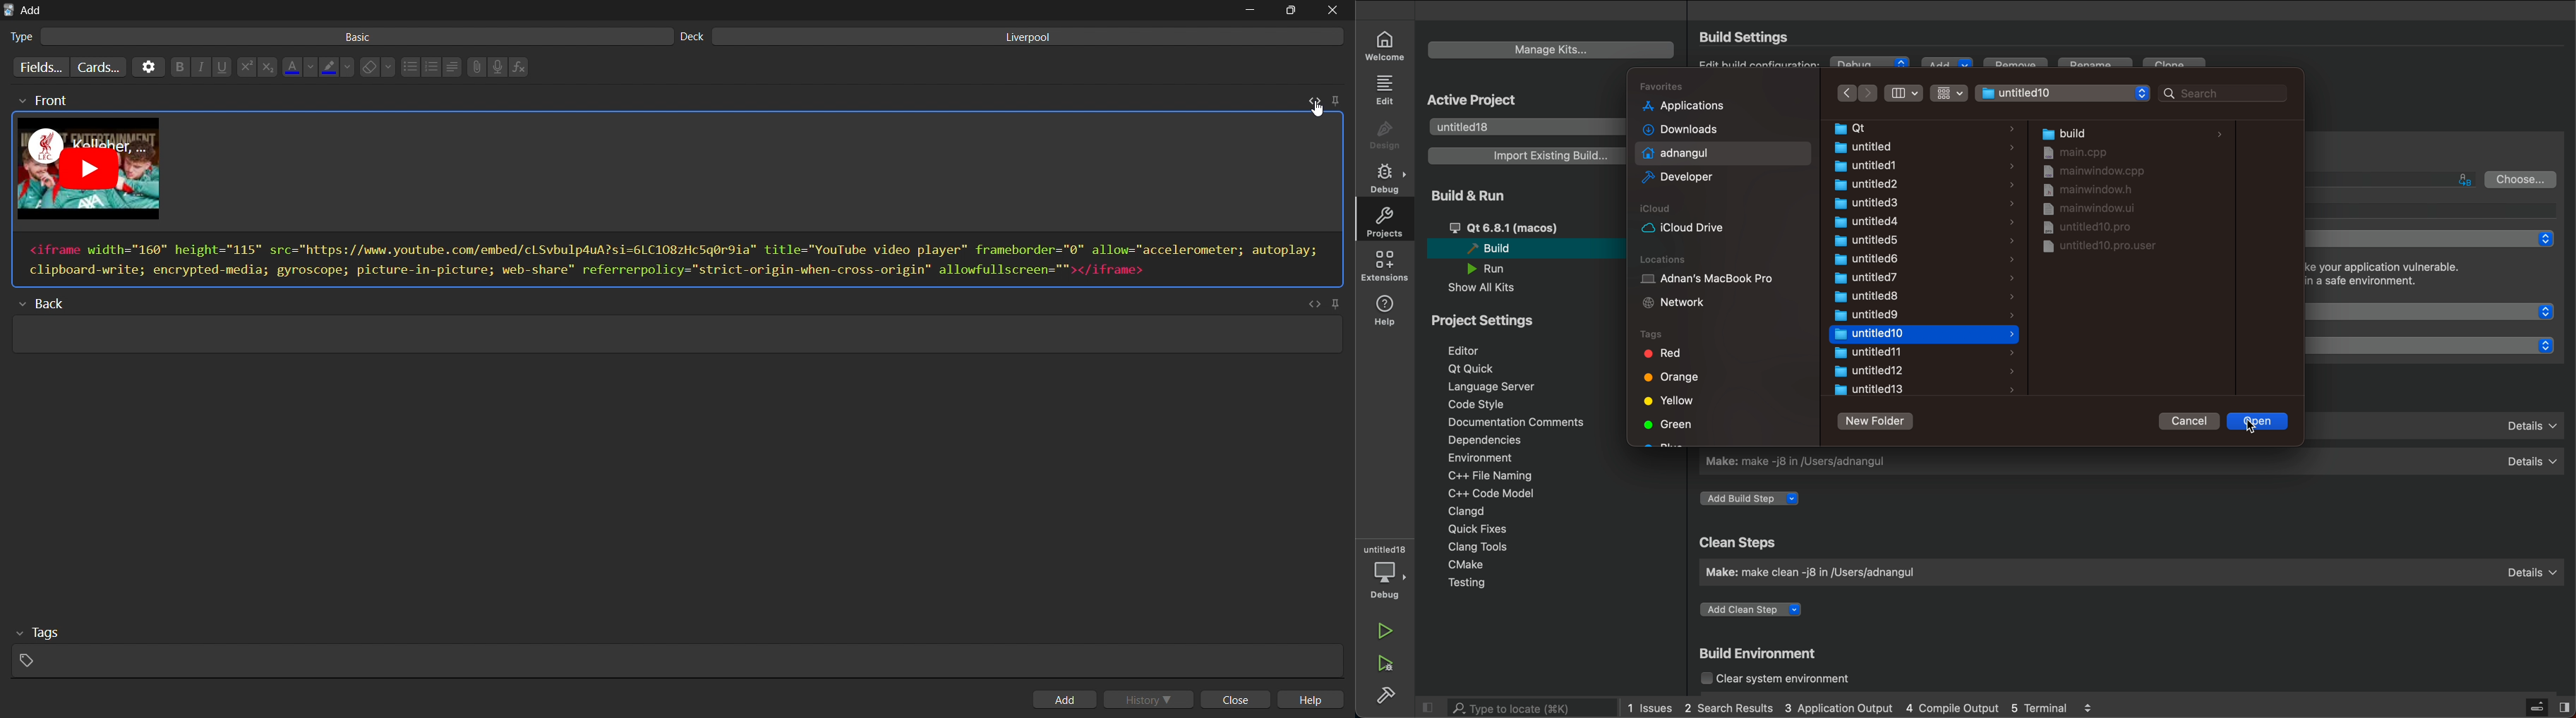 This screenshot has width=2576, height=728. Describe the element at coordinates (409, 68) in the screenshot. I see `unordered list` at that location.